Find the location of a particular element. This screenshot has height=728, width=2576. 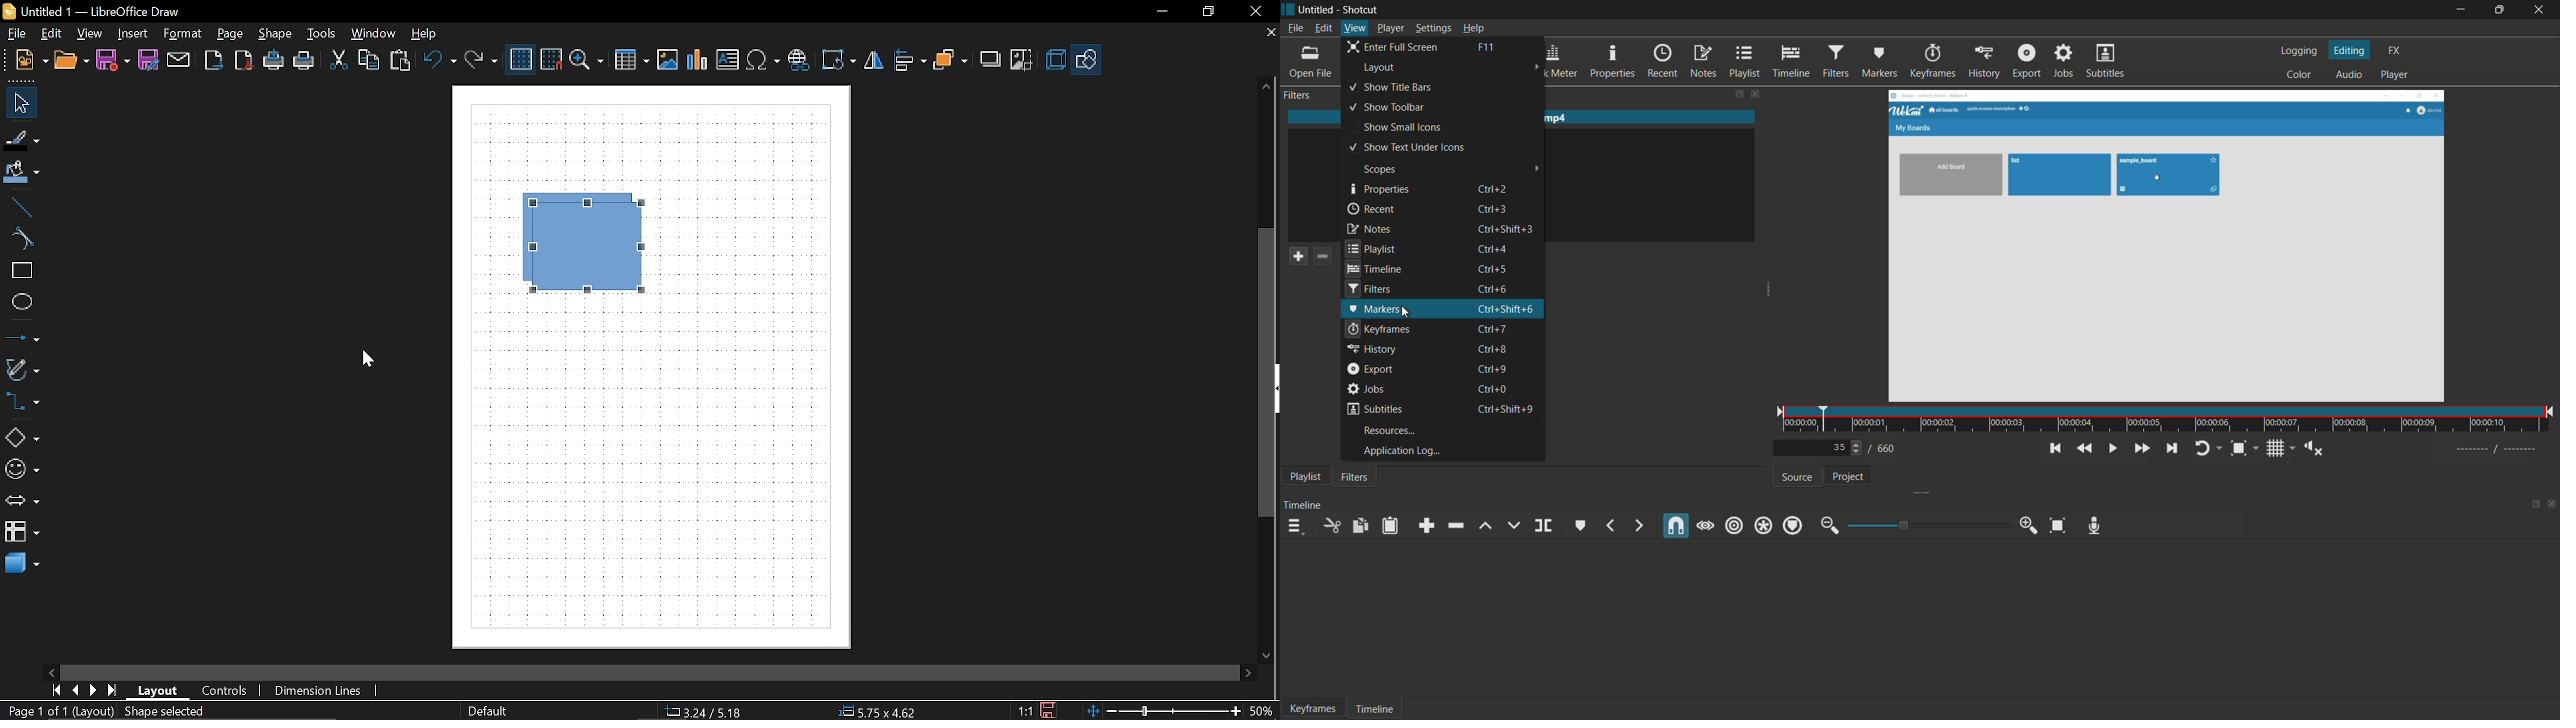

grid is located at coordinates (521, 60).